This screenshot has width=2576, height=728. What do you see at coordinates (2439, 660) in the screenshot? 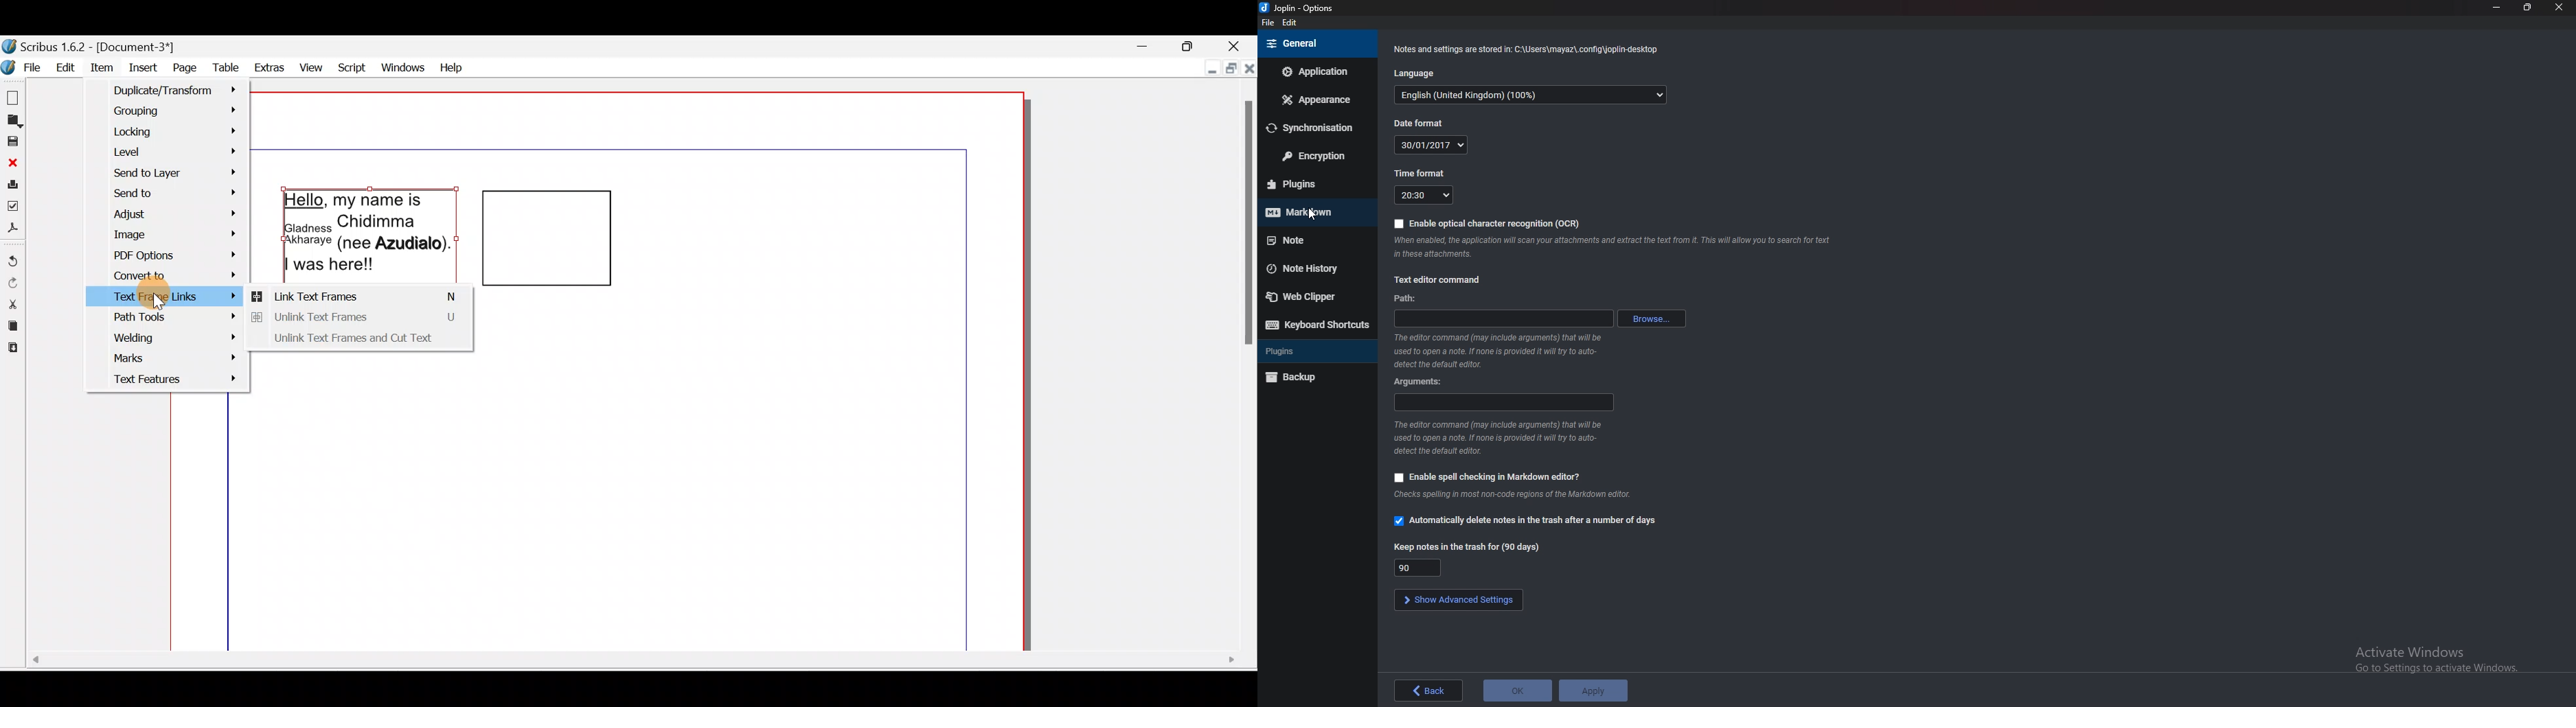
I see `Activate Windows` at bounding box center [2439, 660].